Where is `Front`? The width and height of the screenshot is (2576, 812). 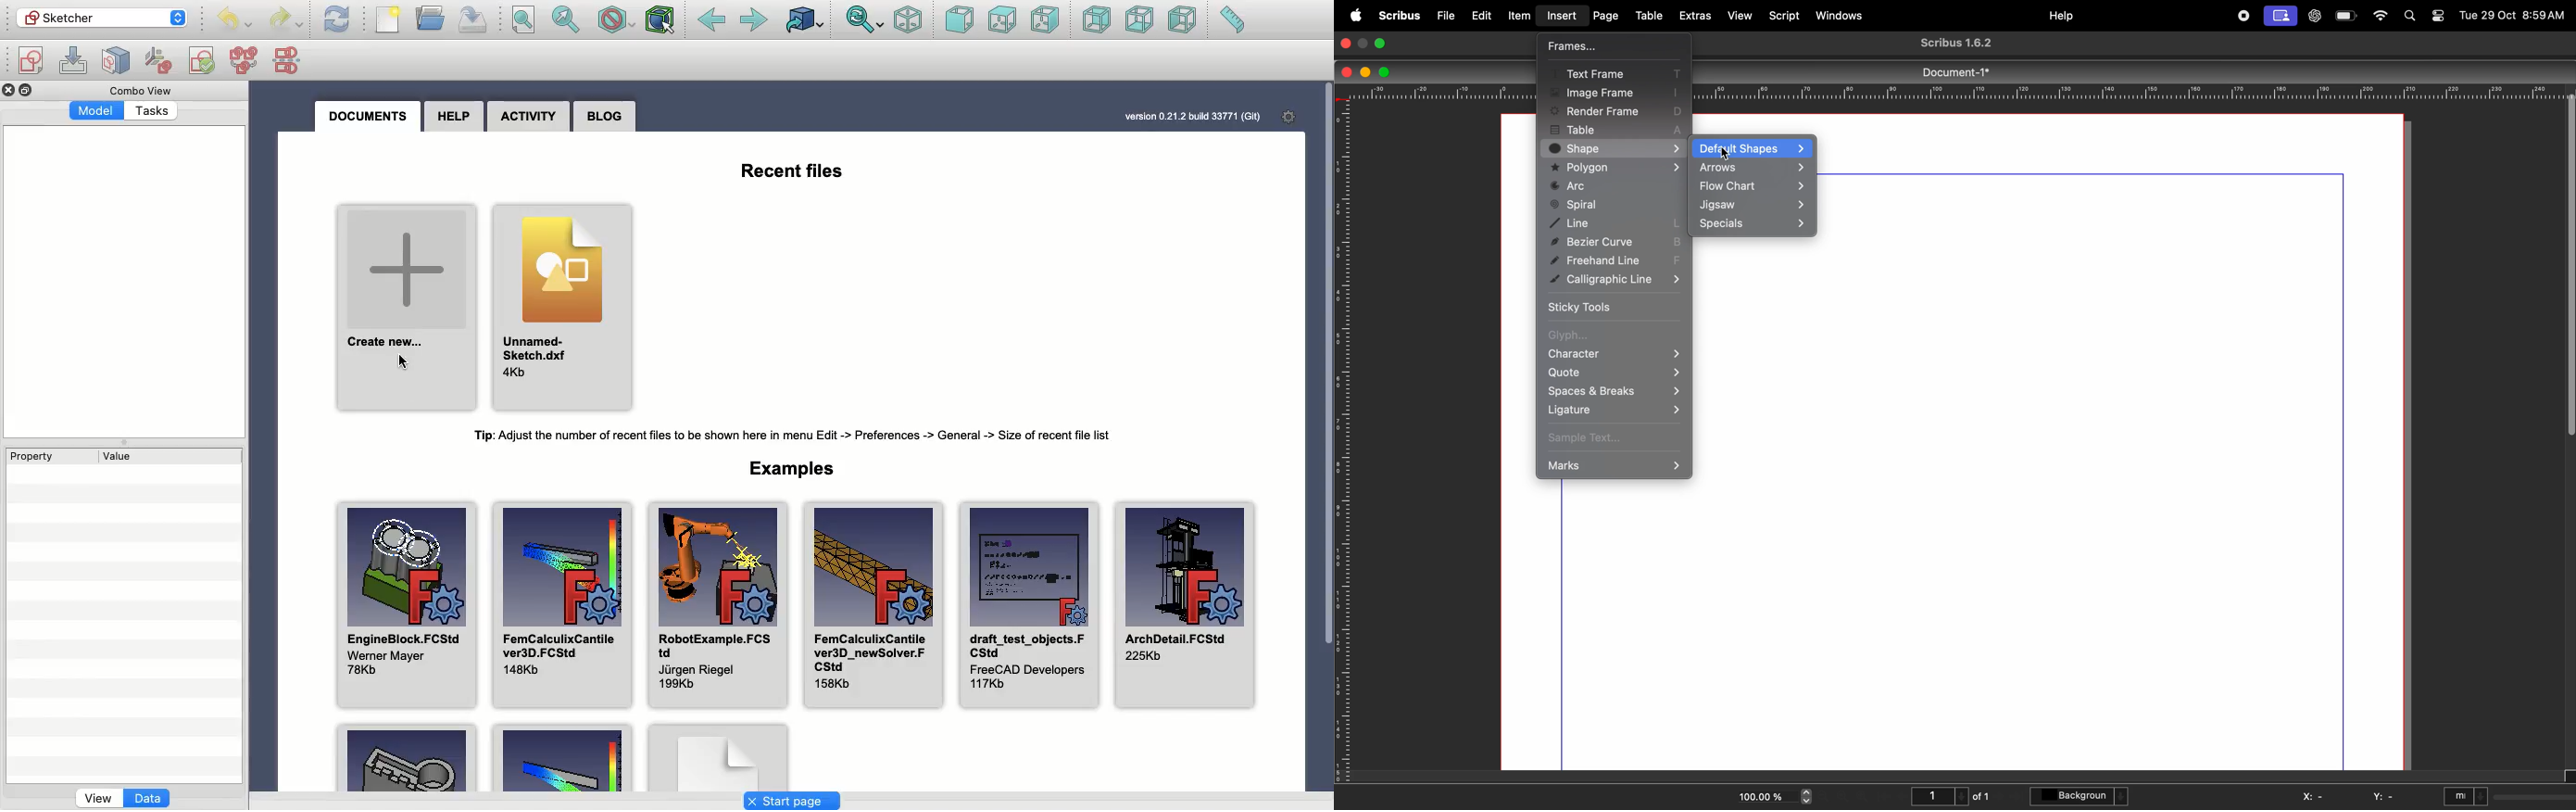
Front is located at coordinates (959, 22).